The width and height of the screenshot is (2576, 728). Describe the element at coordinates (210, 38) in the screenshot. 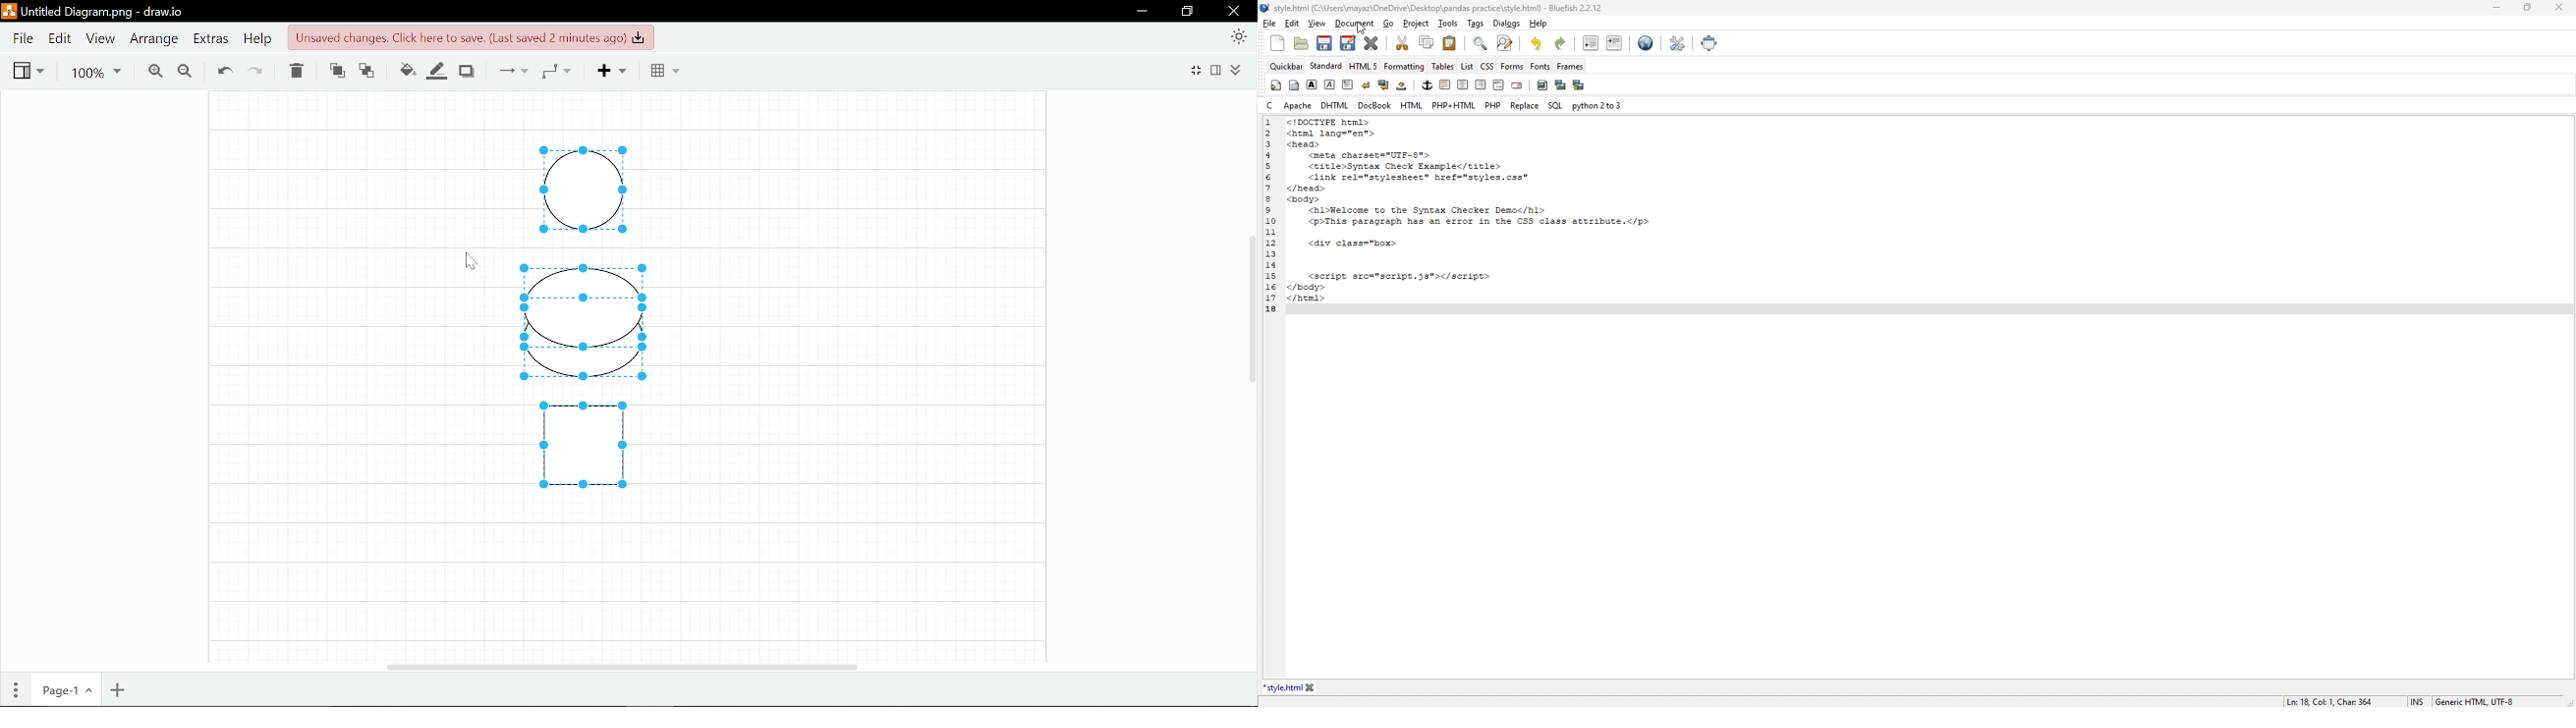

I see `Extras` at that location.